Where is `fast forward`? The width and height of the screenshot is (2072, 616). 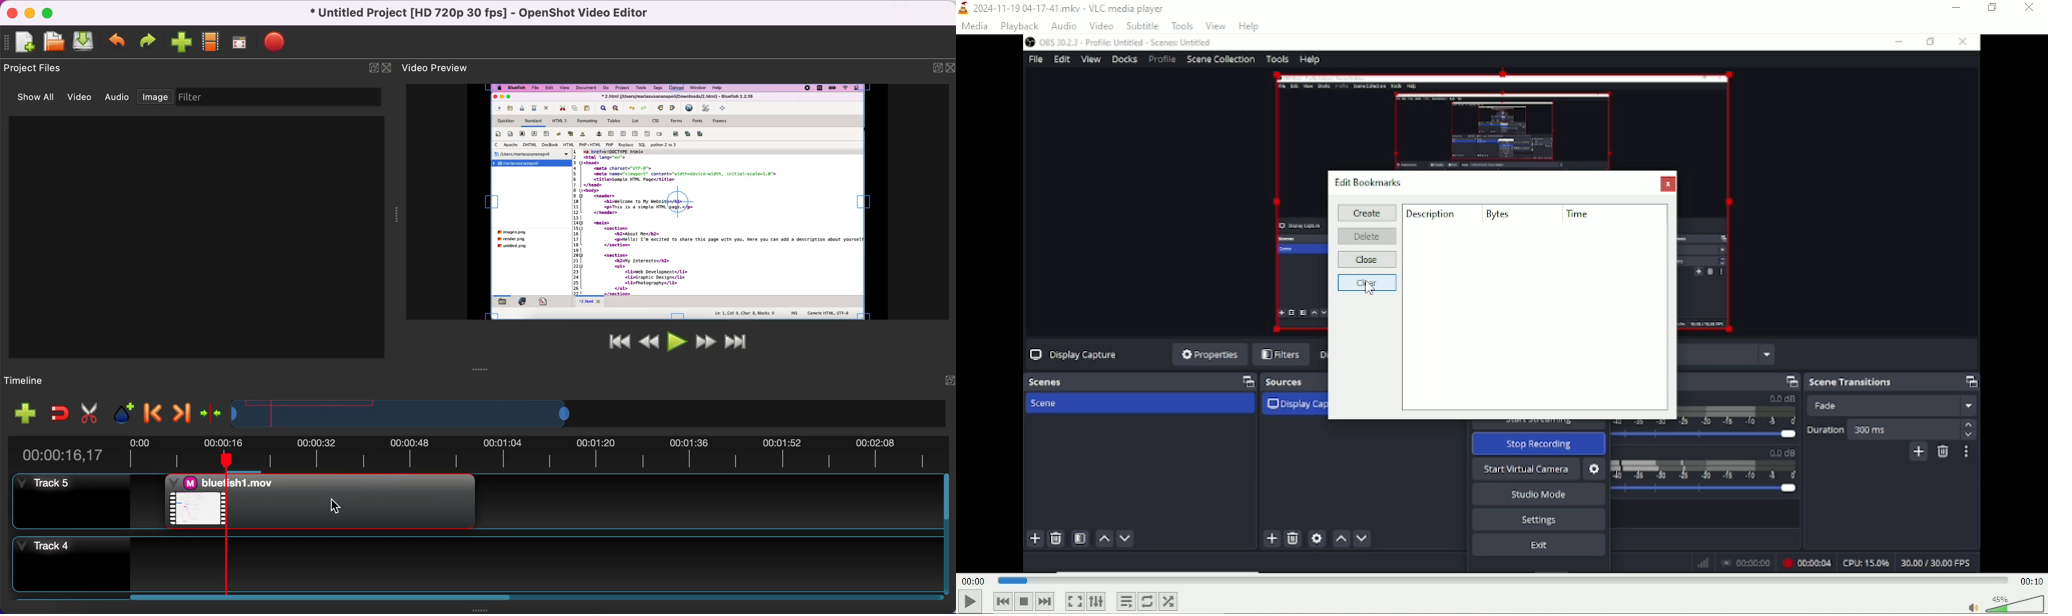 fast forward is located at coordinates (704, 341).